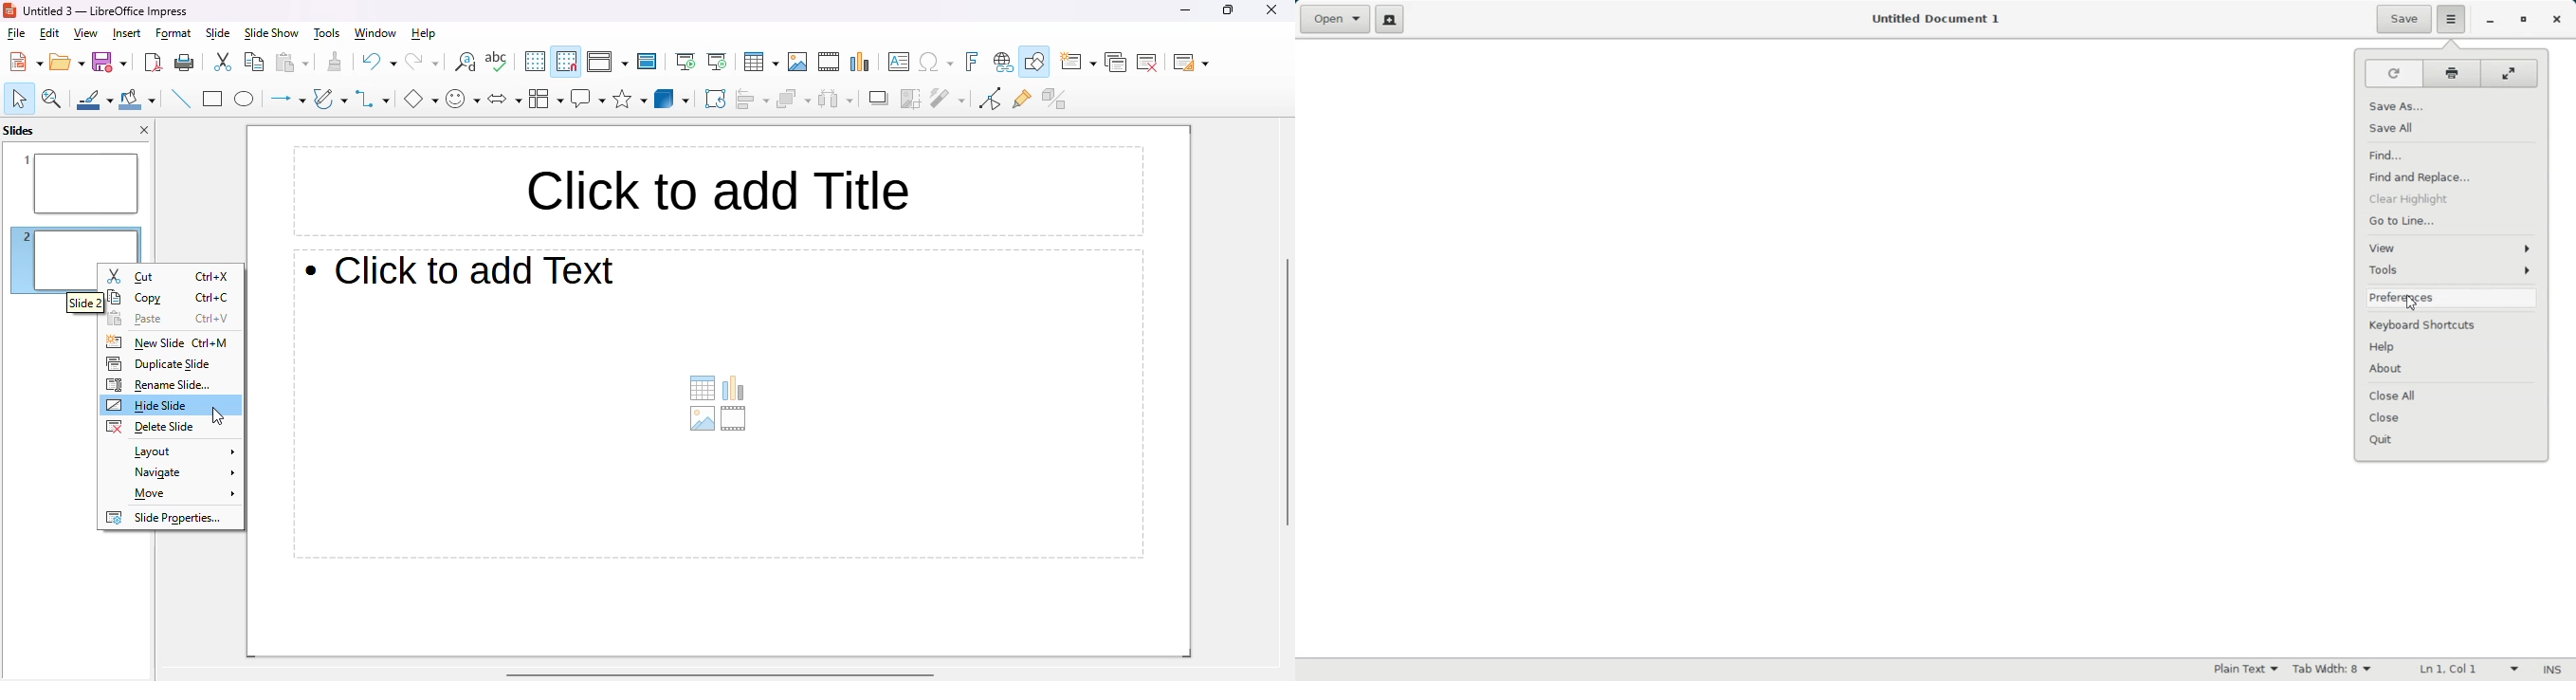 This screenshot has width=2576, height=700. Describe the element at coordinates (1287, 391) in the screenshot. I see `vertical scroll bar` at that location.